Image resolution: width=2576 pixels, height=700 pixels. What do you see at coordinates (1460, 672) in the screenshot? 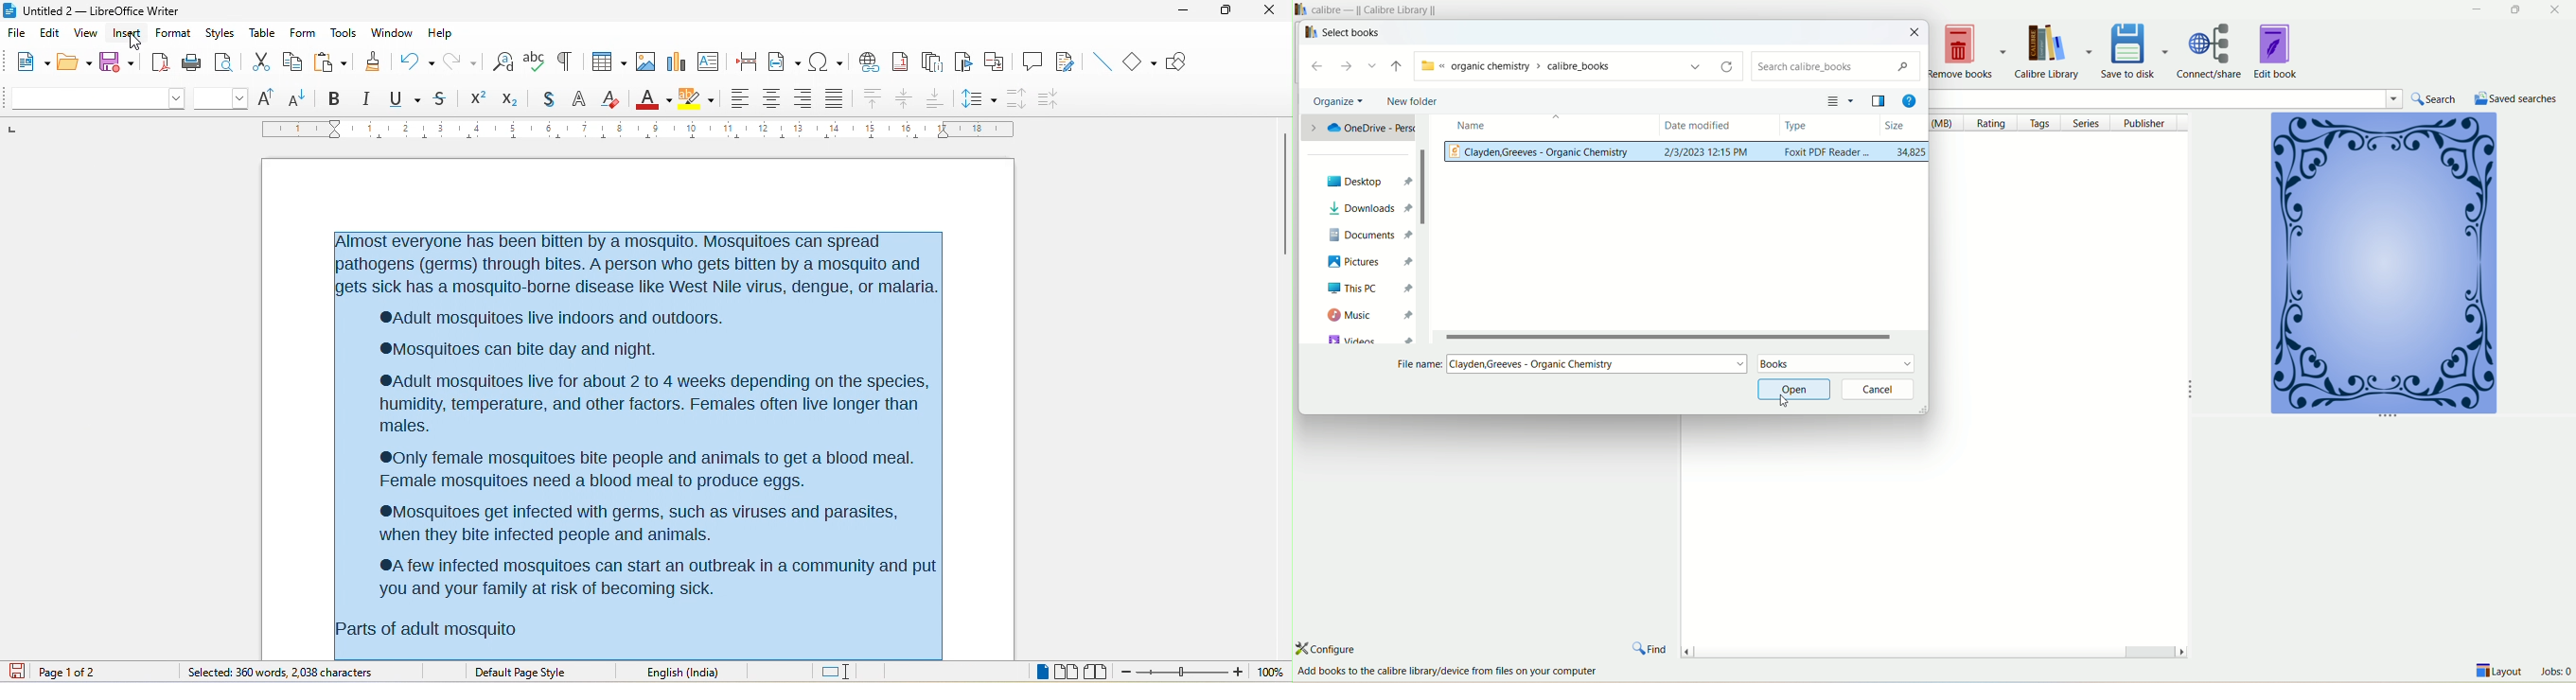
I see `` at bounding box center [1460, 672].